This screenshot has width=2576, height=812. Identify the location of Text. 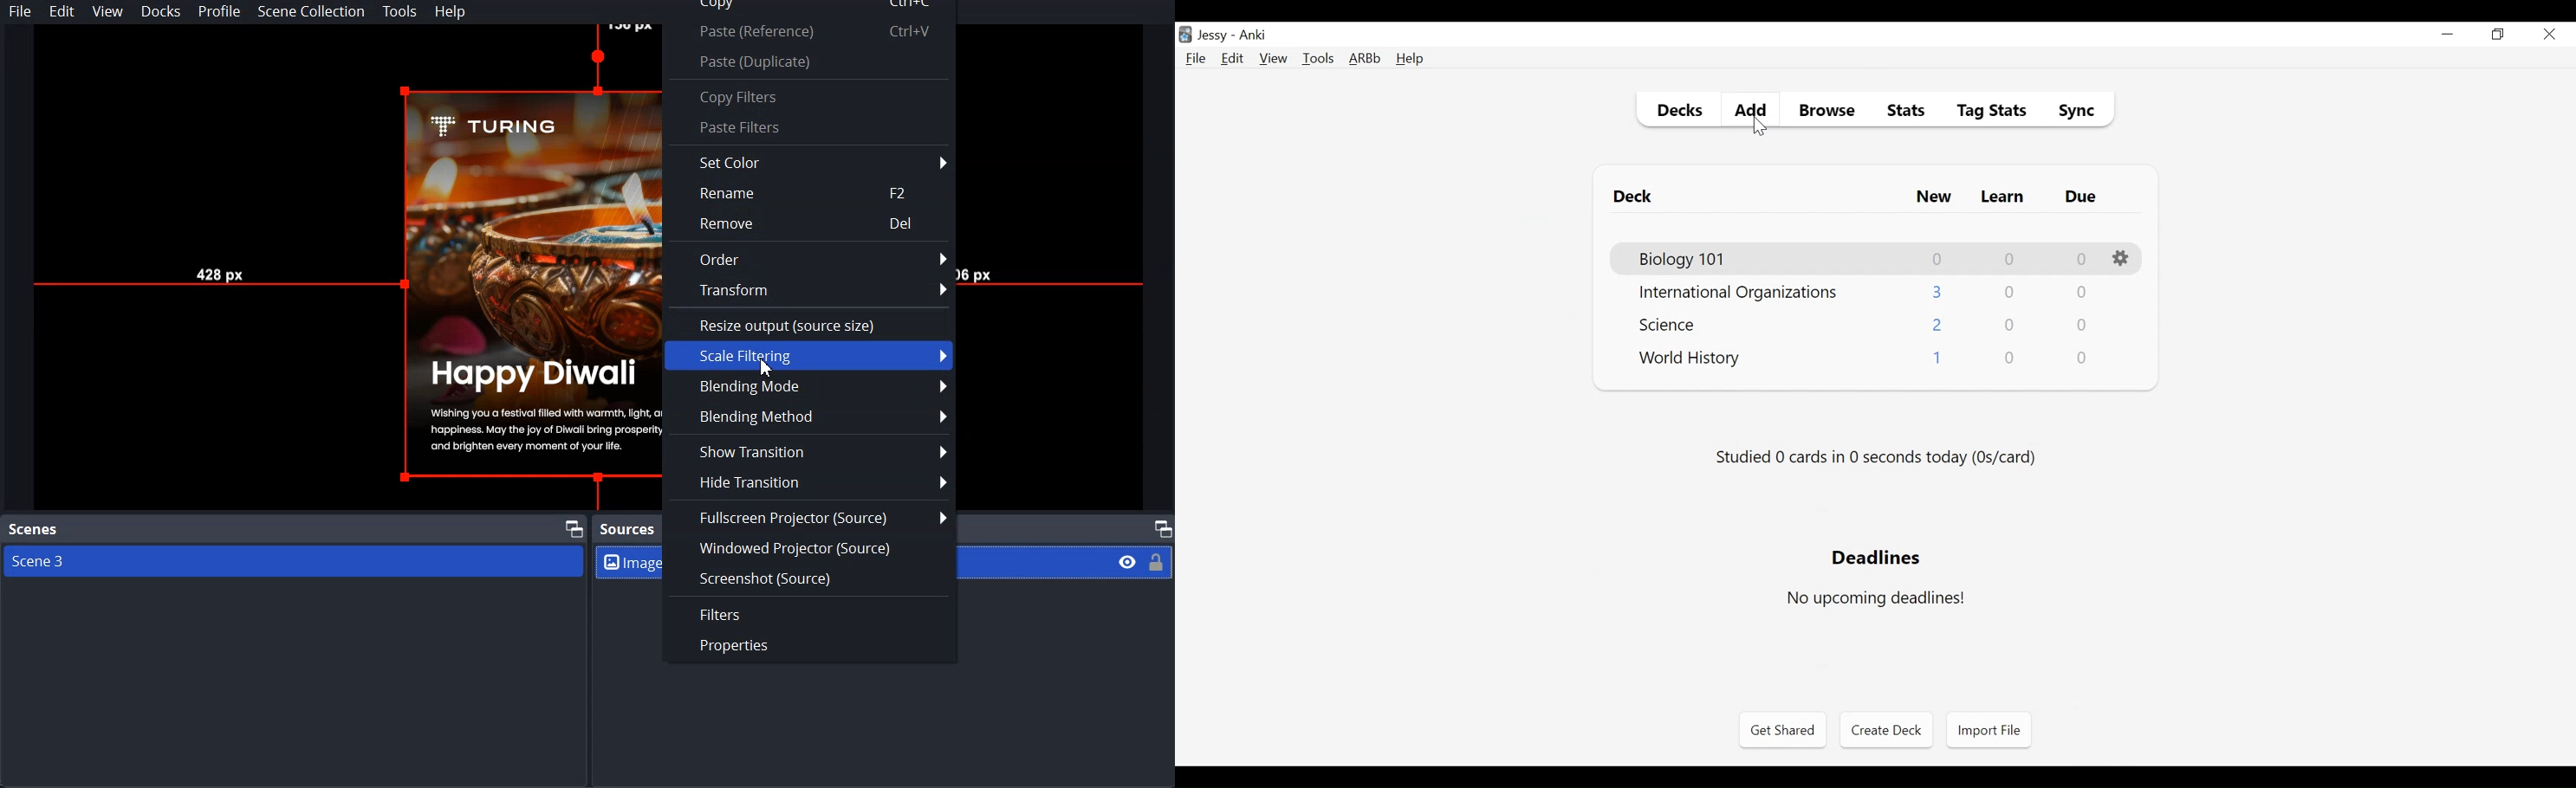
(34, 530).